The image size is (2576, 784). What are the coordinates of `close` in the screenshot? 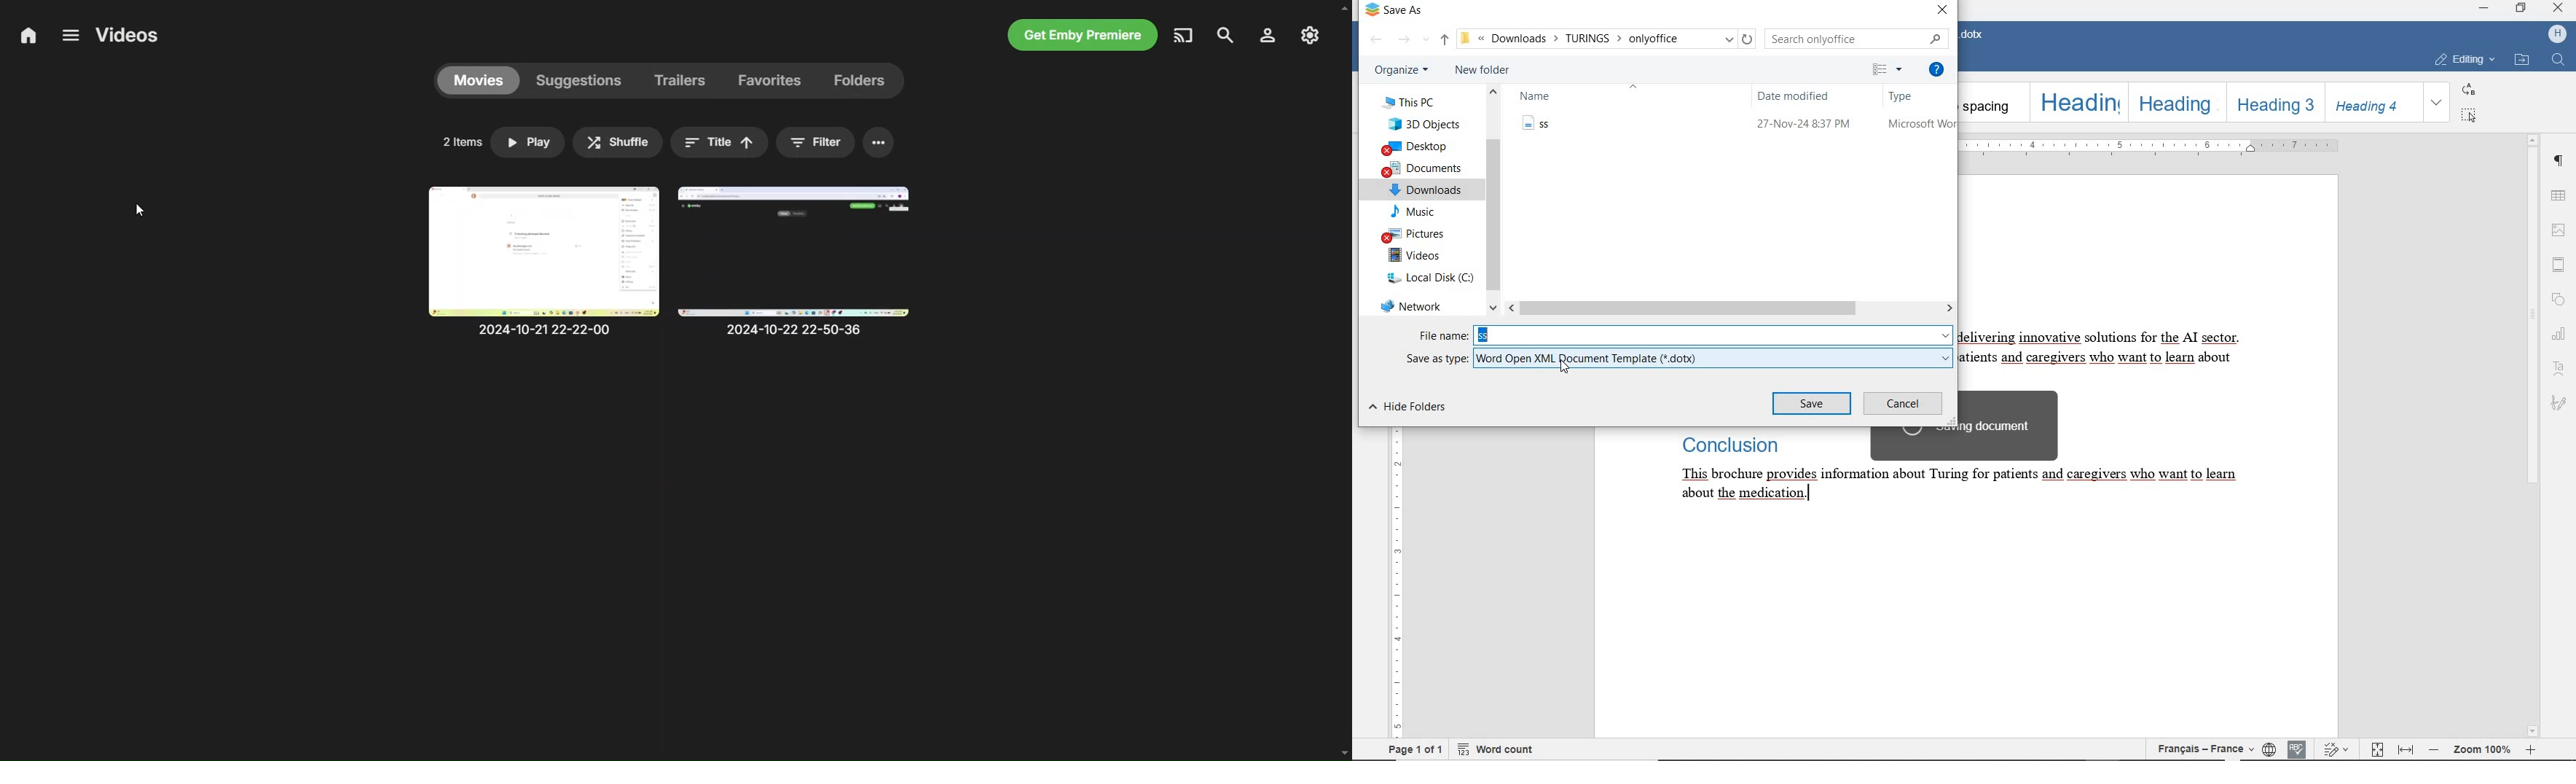 It's located at (2557, 7).